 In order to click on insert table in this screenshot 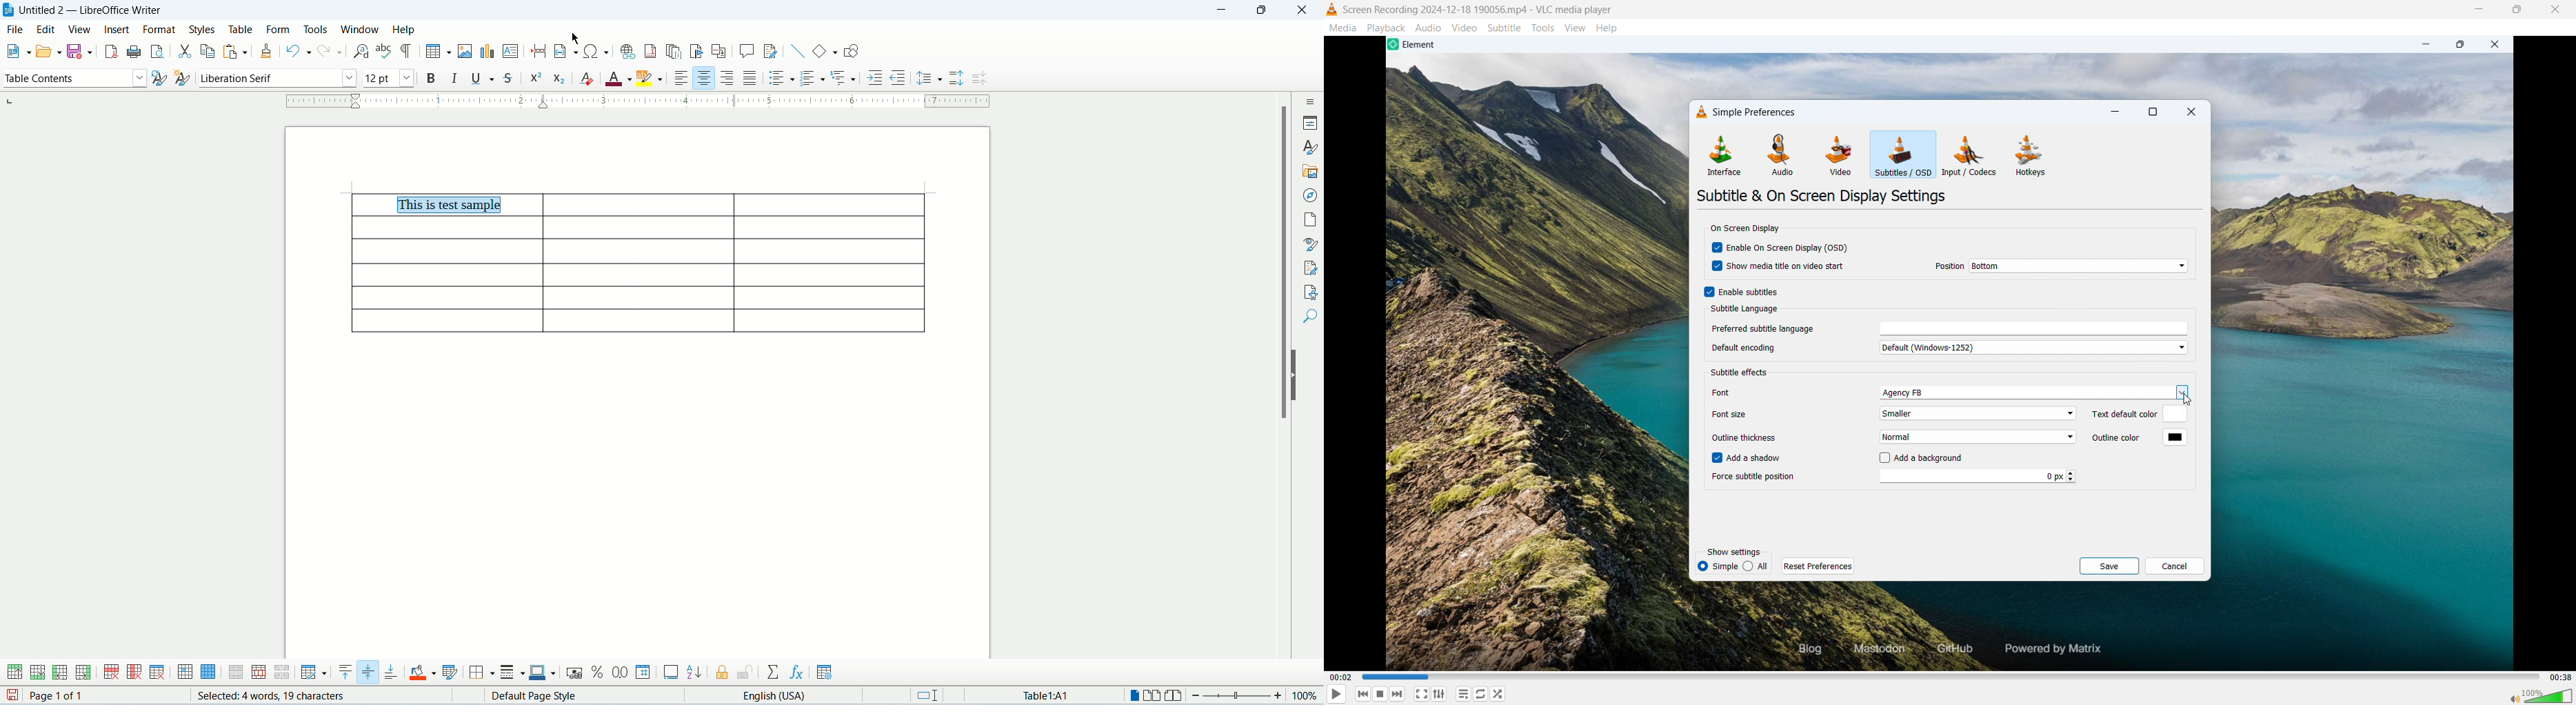, I will do `click(437, 50)`.